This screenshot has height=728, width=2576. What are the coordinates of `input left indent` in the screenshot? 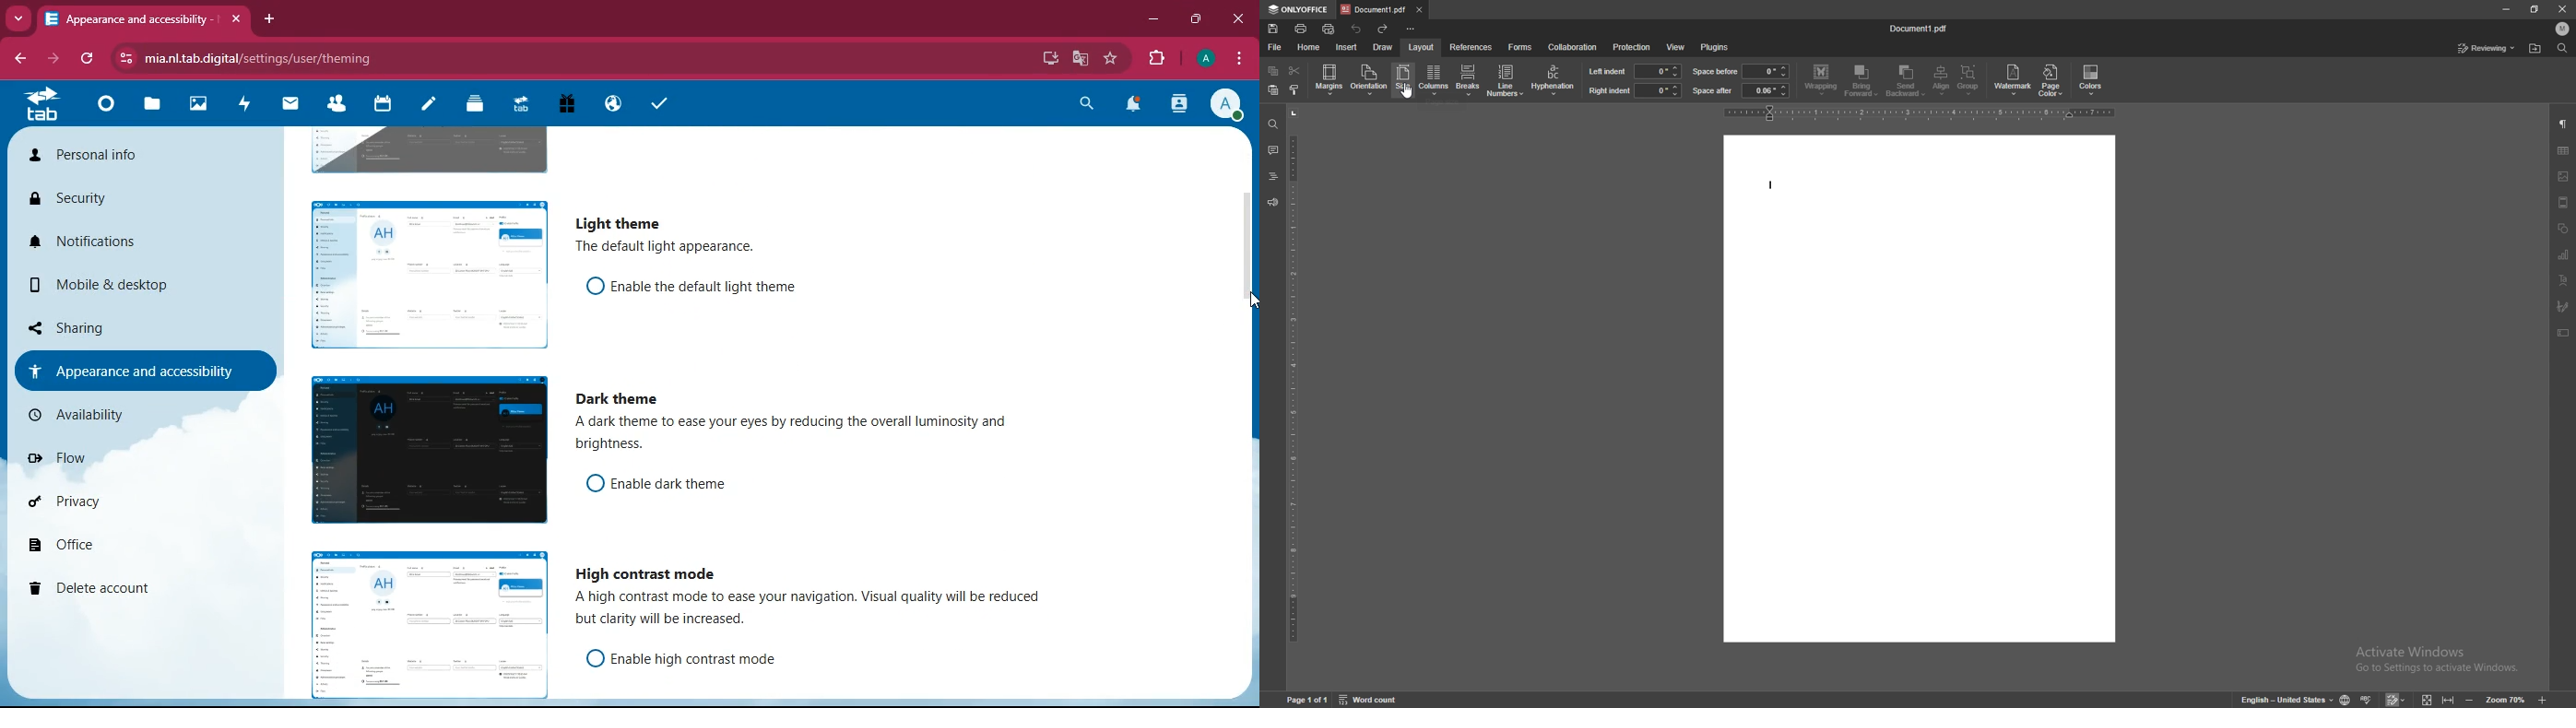 It's located at (1658, 71).